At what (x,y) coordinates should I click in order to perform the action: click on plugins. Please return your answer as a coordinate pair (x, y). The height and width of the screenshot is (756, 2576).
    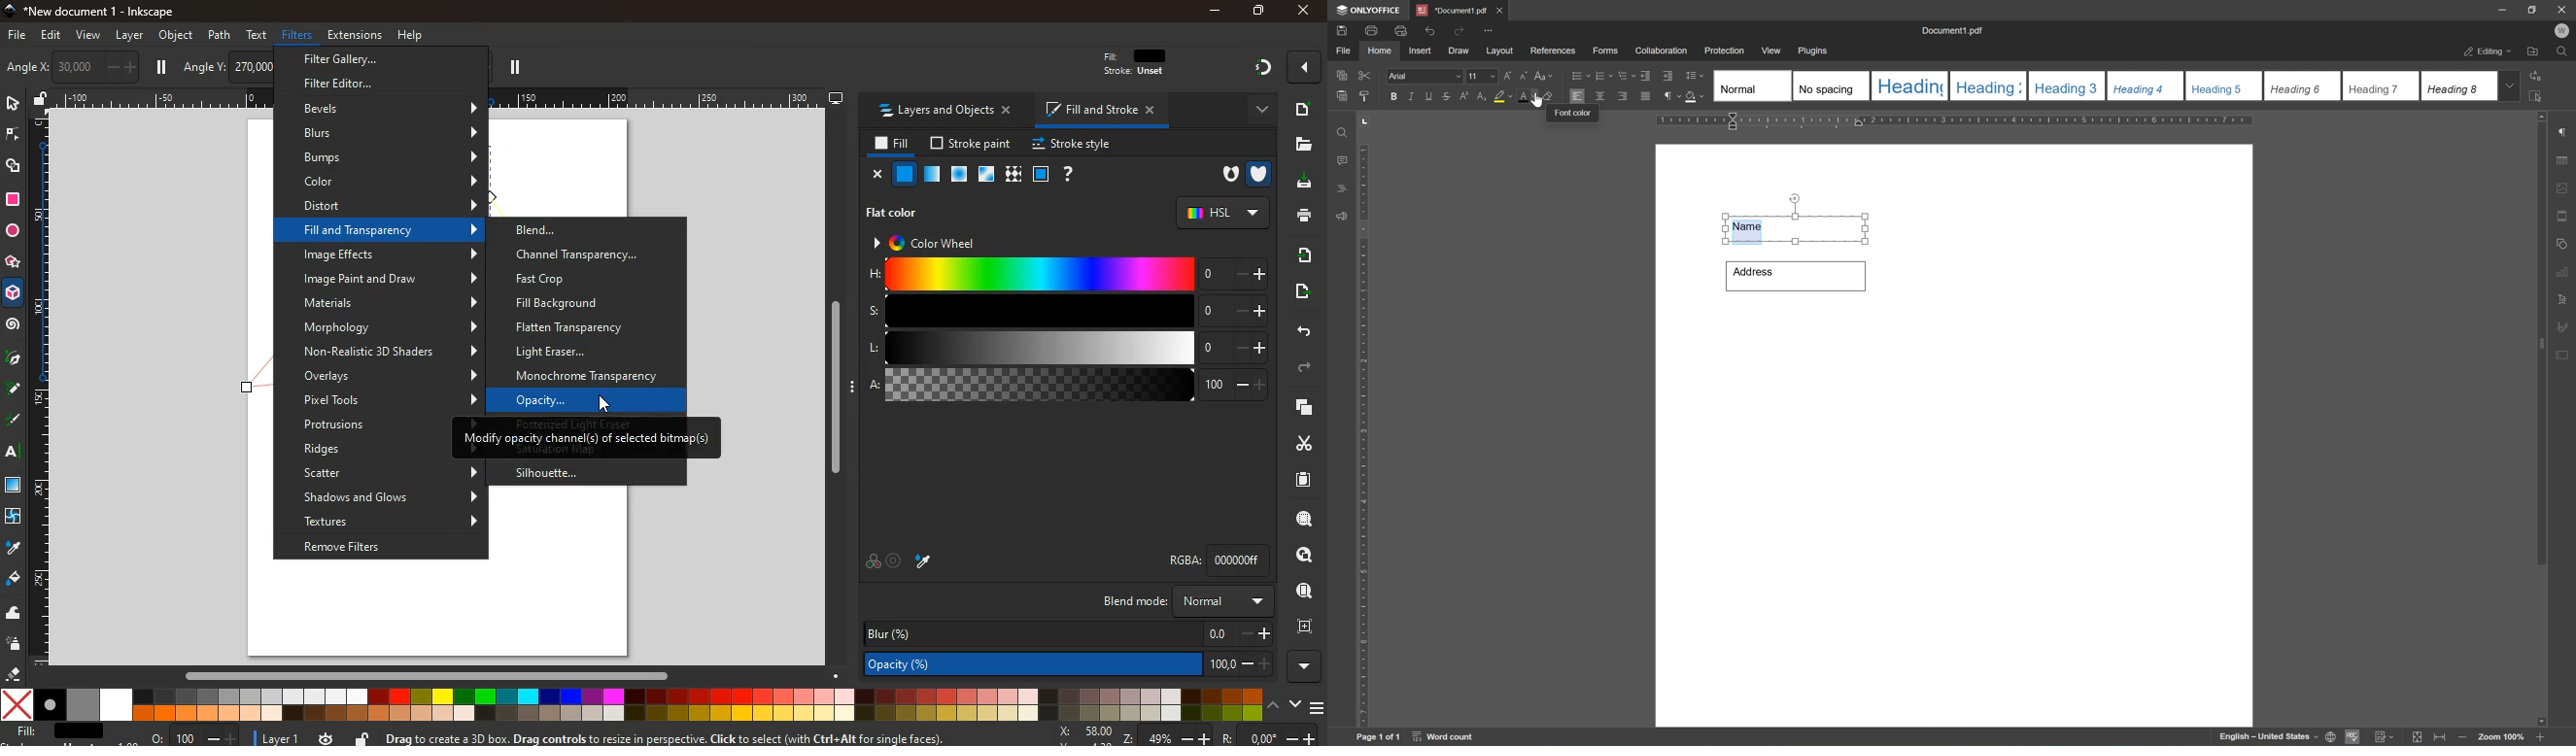
    Looking at the image, I should click on (1817, 50).